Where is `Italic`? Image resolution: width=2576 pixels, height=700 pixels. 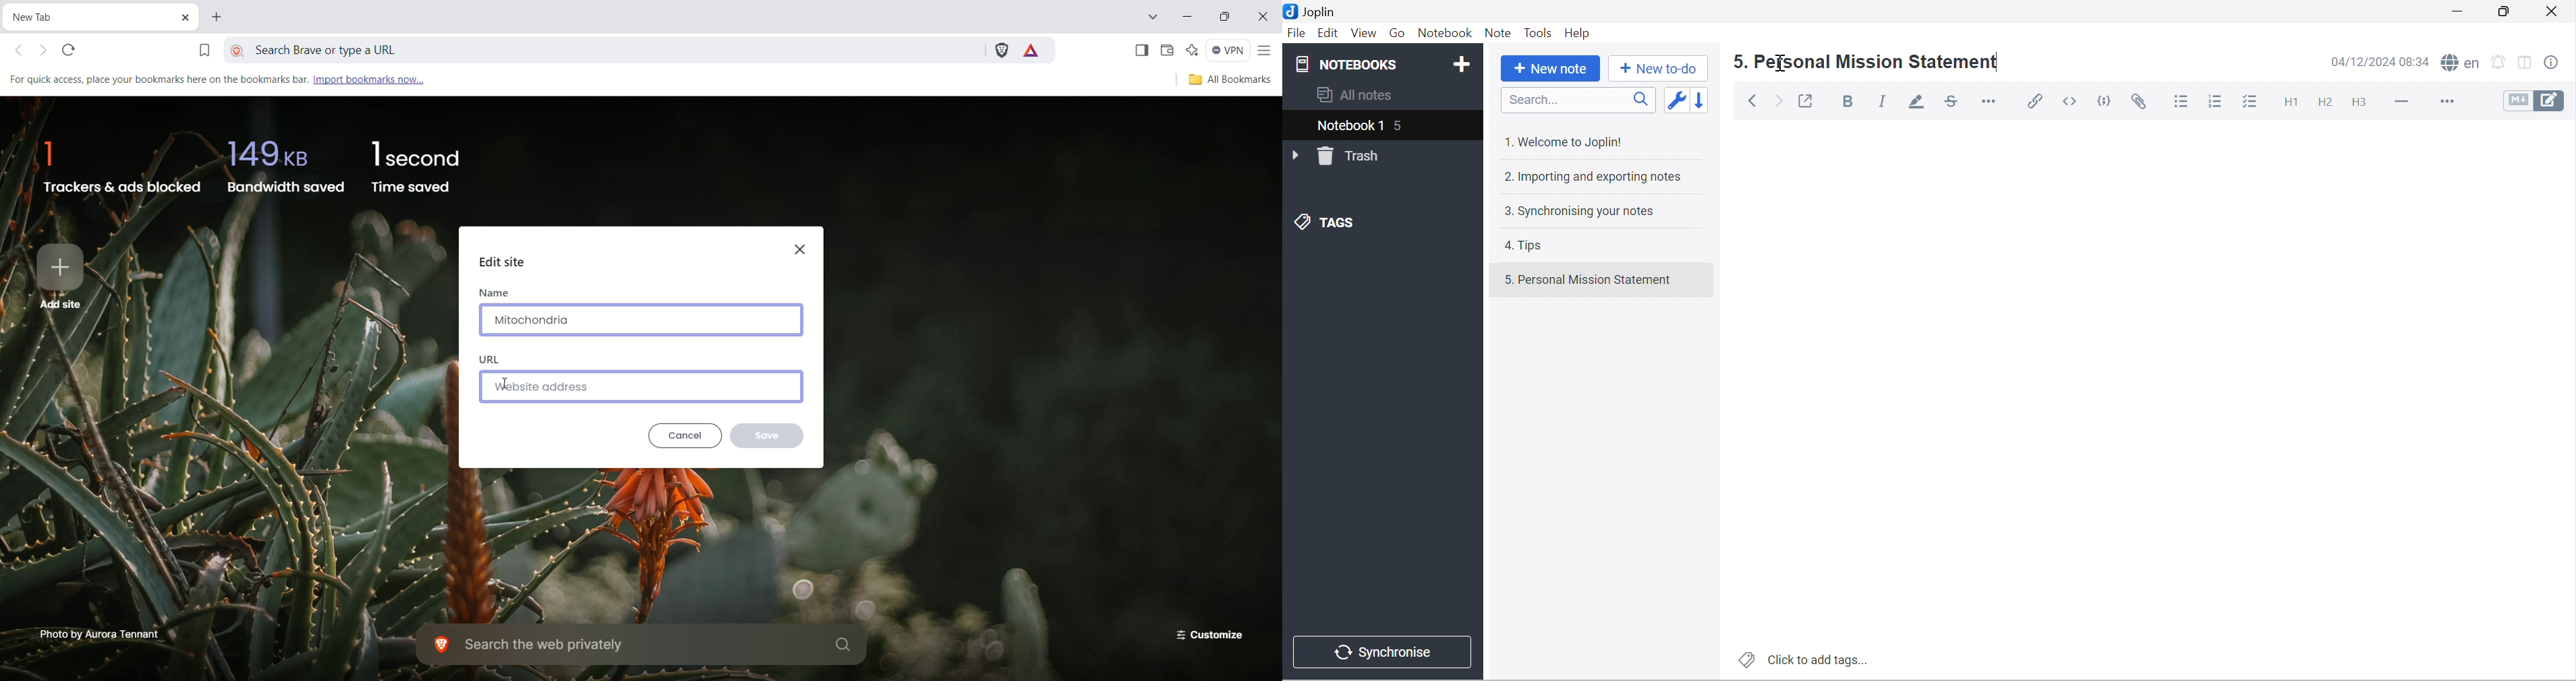
Italic is located at coordinates (1885, 100).